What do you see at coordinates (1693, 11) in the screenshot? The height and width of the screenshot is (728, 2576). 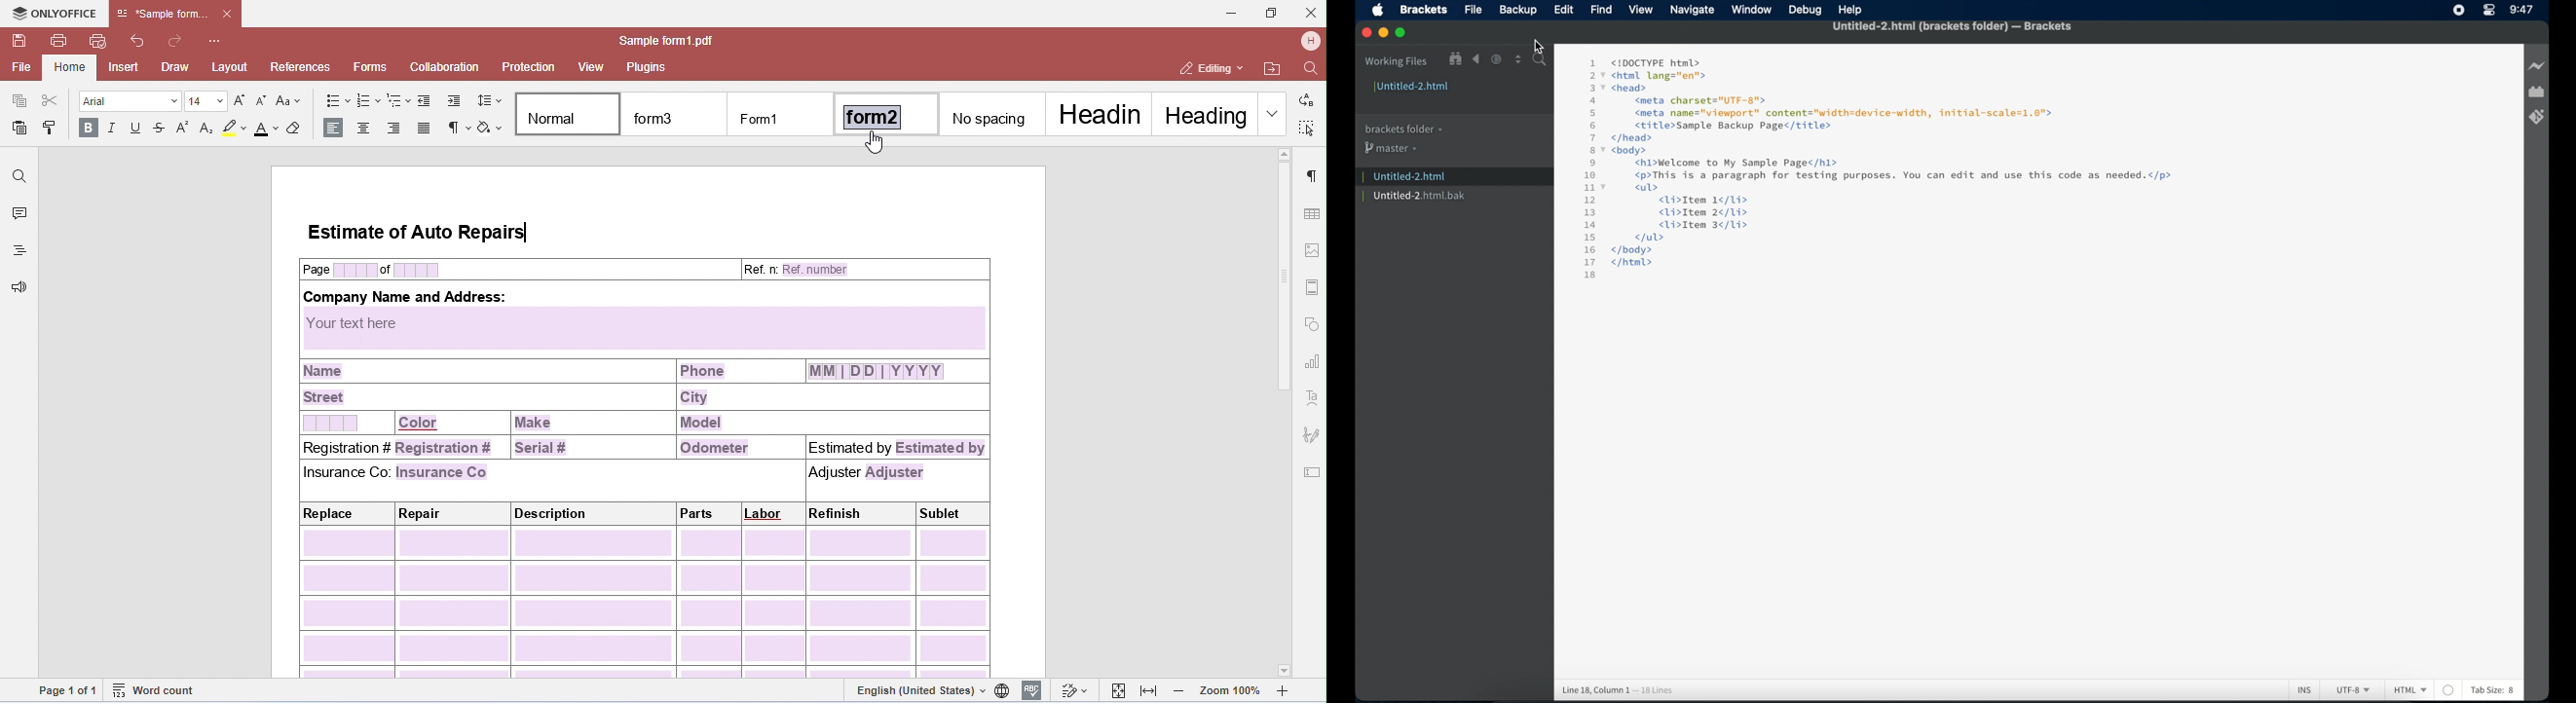 I see `navigate` at bounding box center [1693, 11].